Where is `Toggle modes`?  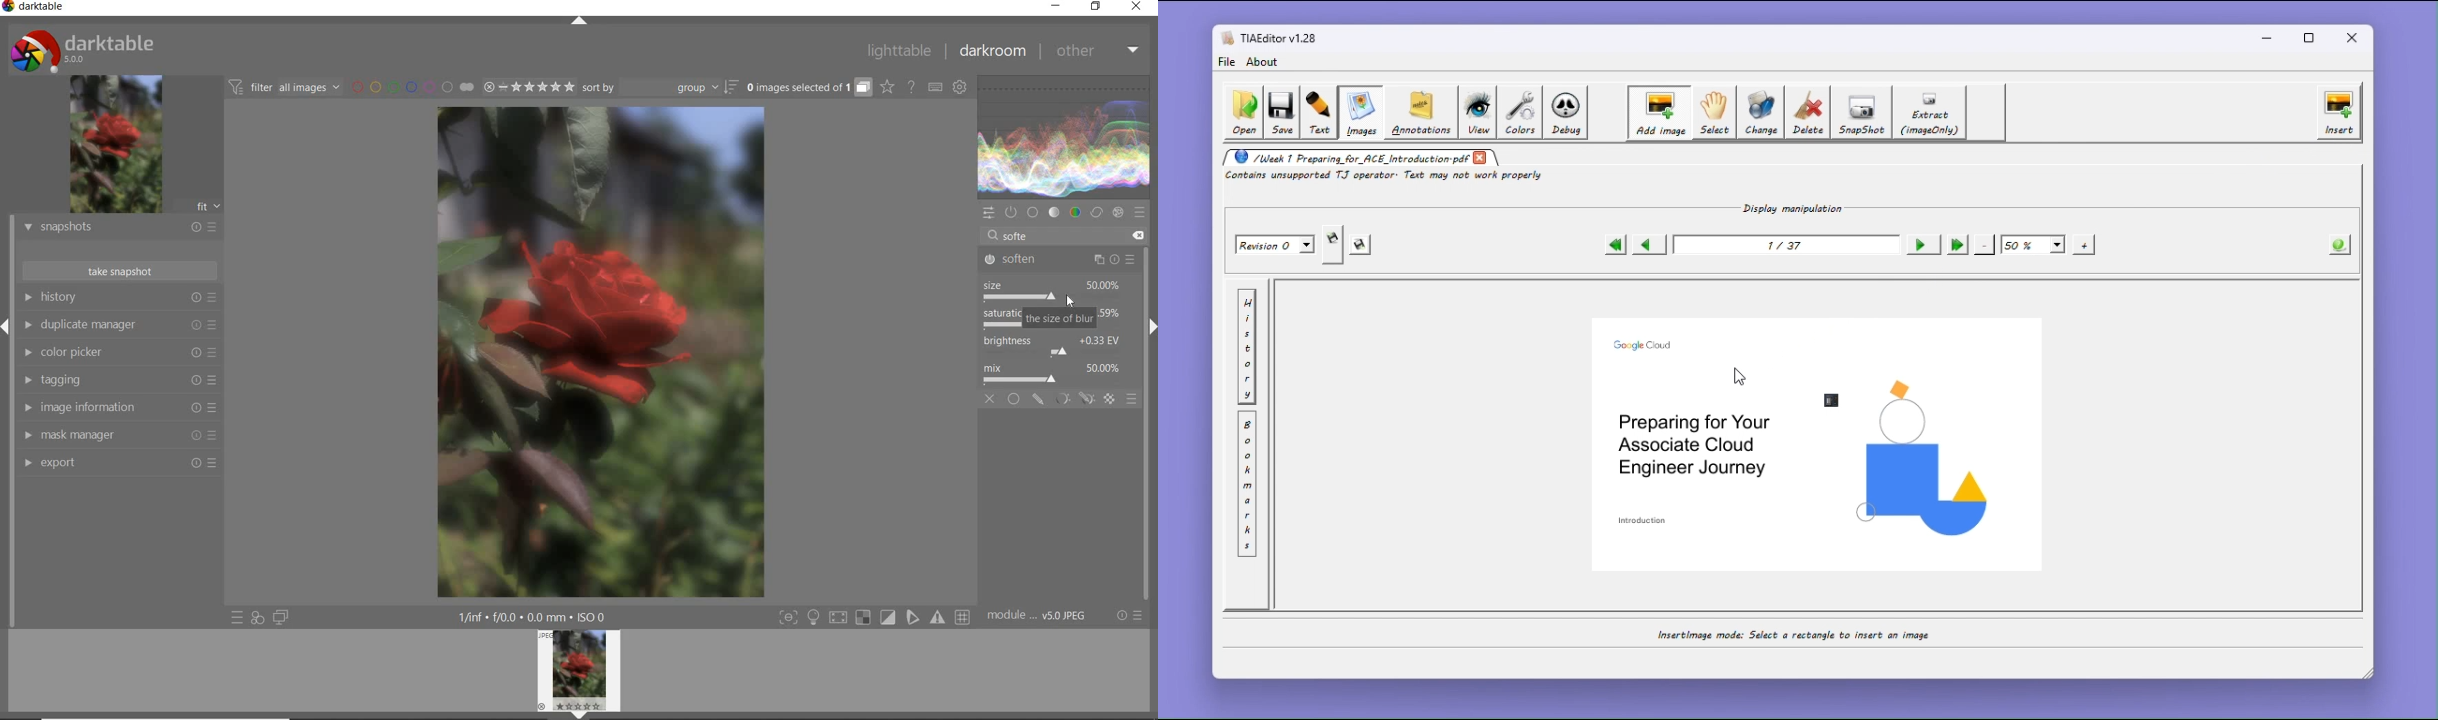
Toggle modes is located at coordinates (872, 617).